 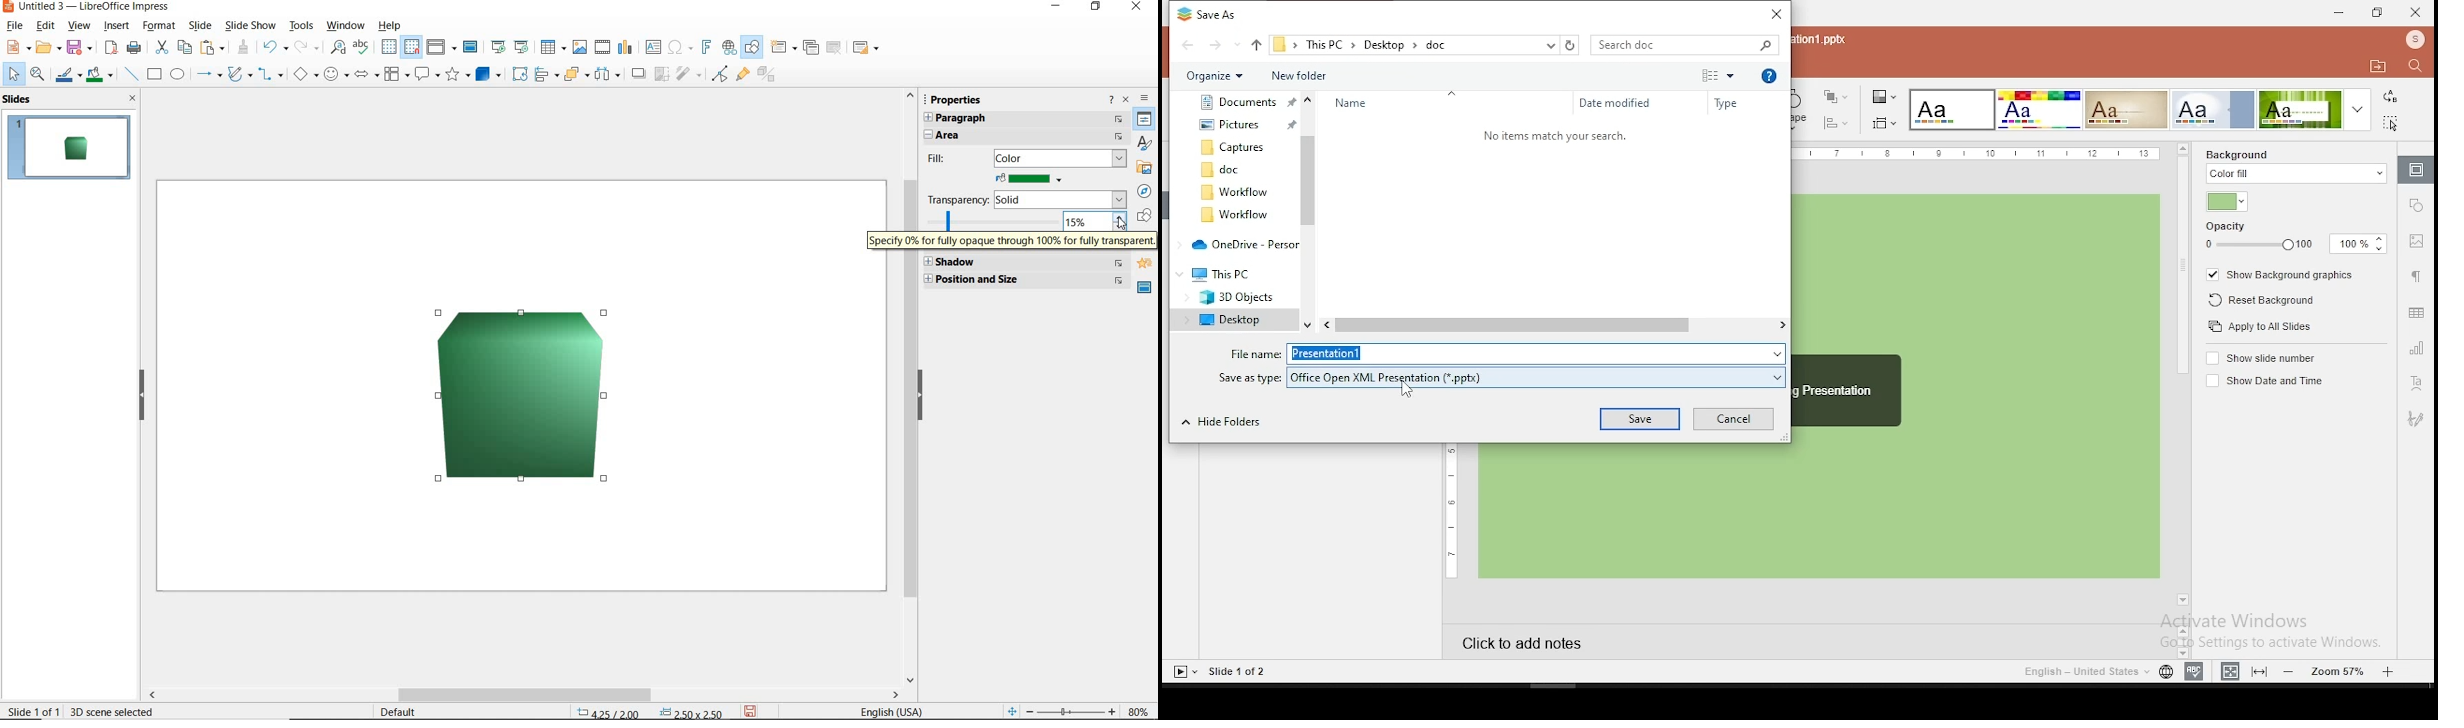 What do you see at coordinates (708, 49) in the screenshot?
I see `insert frontwork text` at bounding box center [708, 49].